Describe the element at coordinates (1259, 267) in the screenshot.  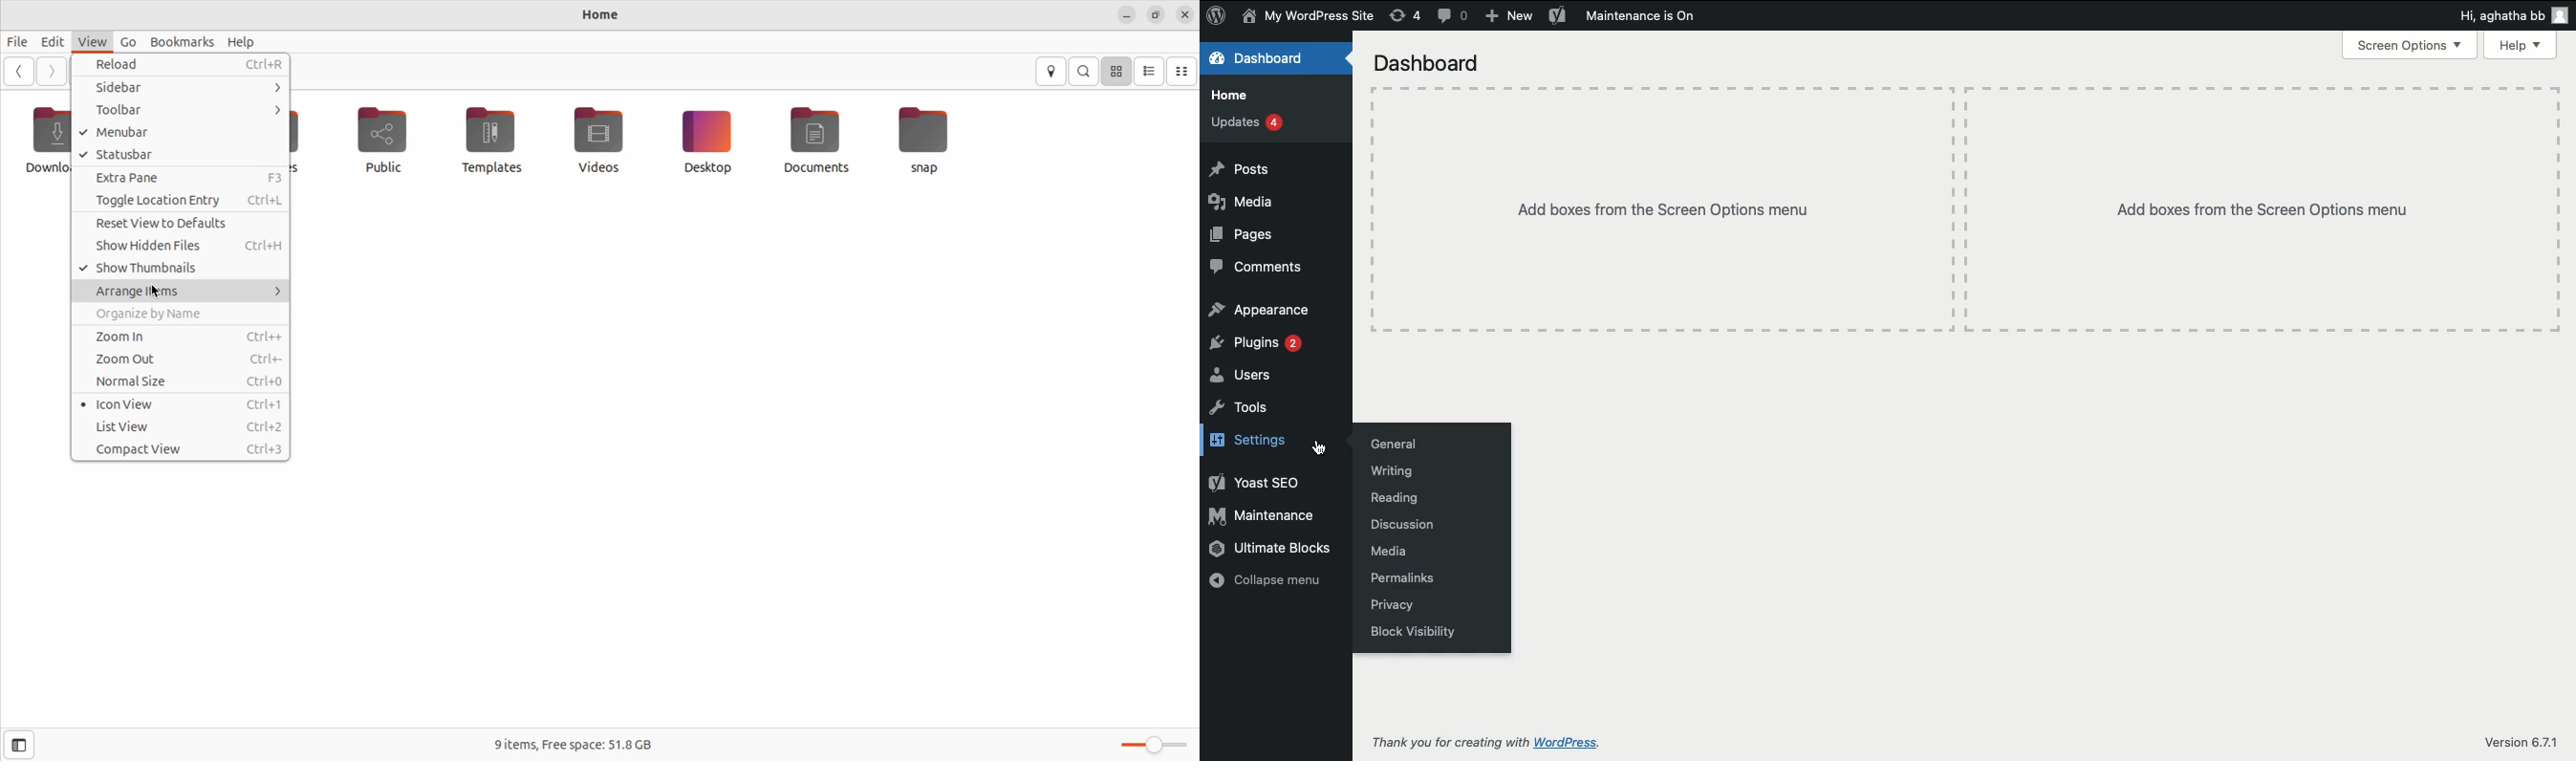
I see `comments` at that location.